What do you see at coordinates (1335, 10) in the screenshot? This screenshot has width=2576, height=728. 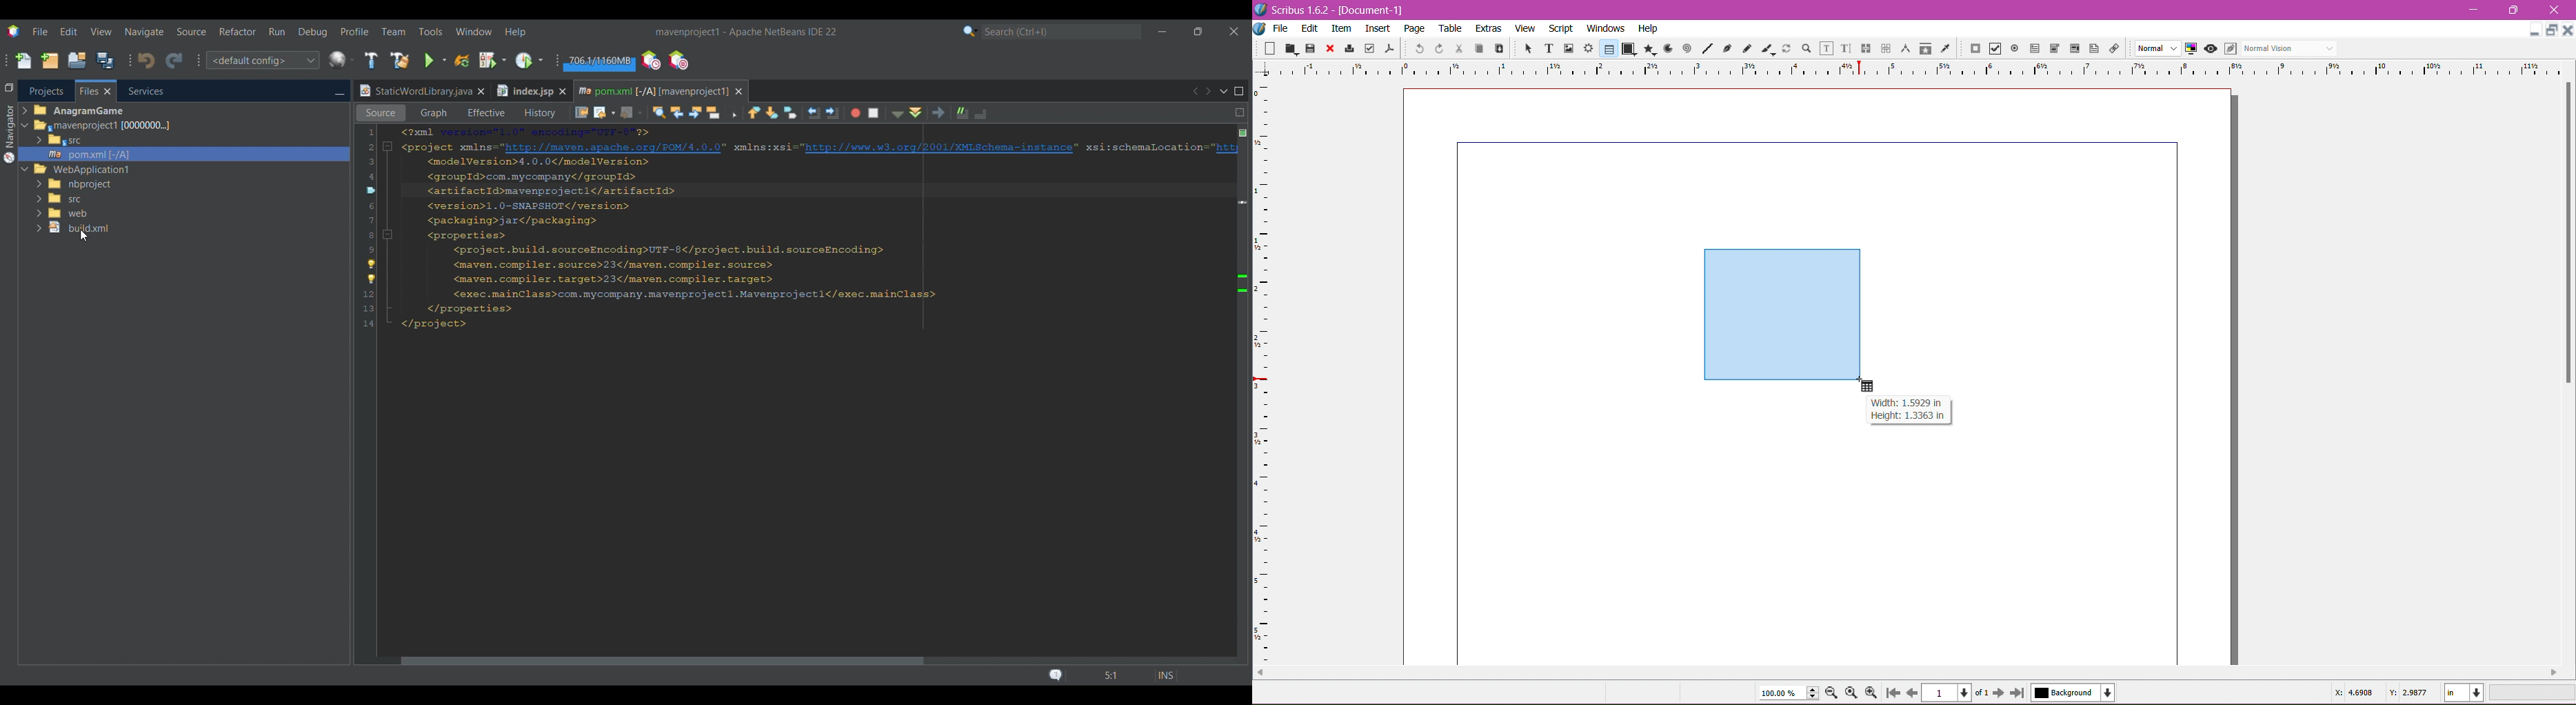 I see `Scribus 1.6.2 - [Document-1]` at bounding box center [1335, 10].